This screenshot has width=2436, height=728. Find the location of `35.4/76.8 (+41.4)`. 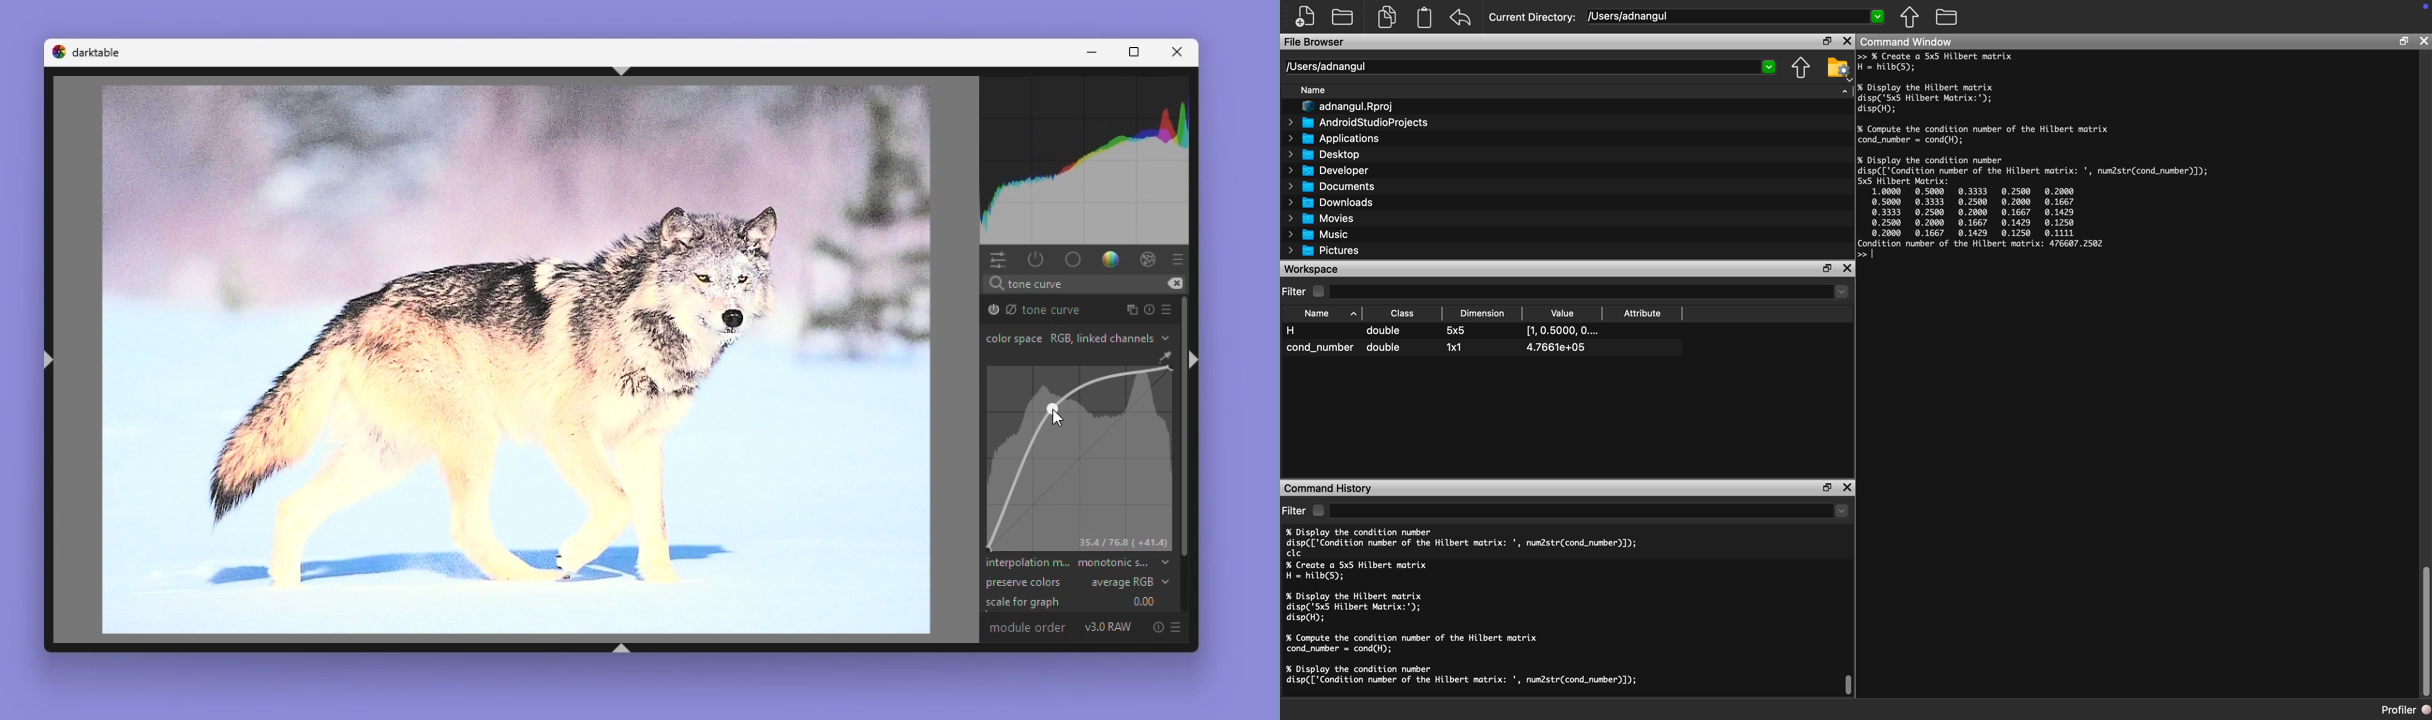

35.4/76.8 (+41.4) is located at coordinates (1120, 543).